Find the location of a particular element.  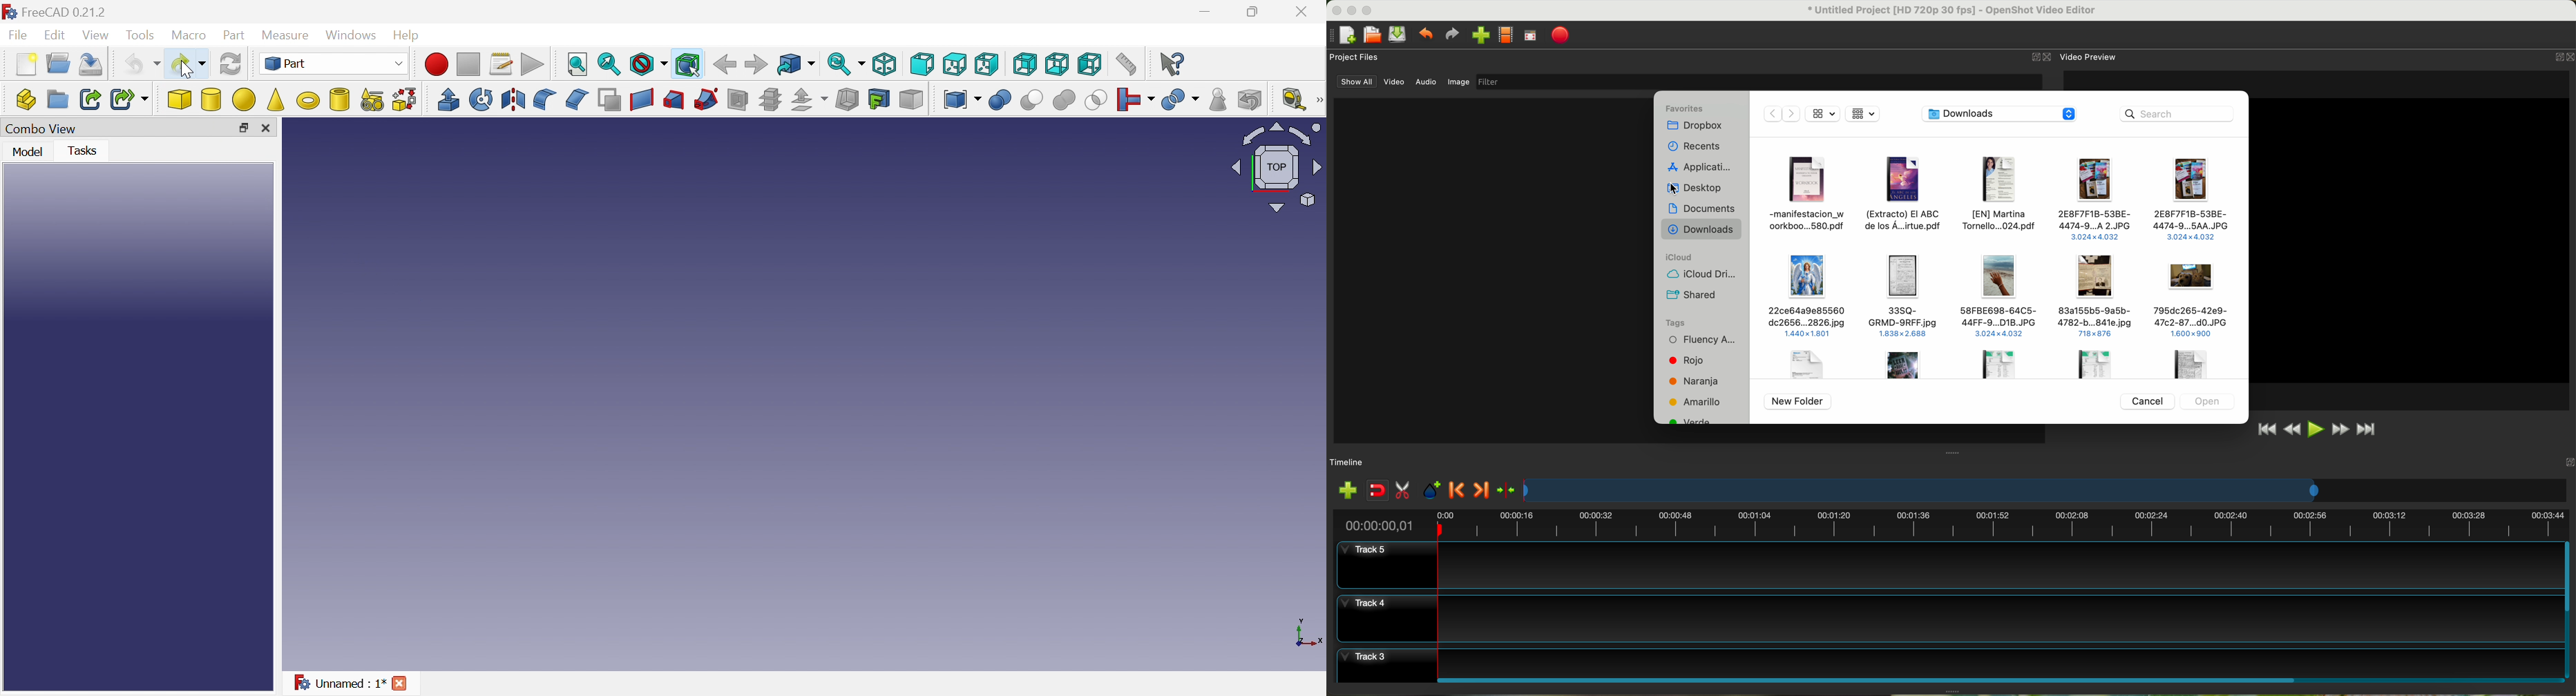

Bottom is located at coordinates (1057, 65).